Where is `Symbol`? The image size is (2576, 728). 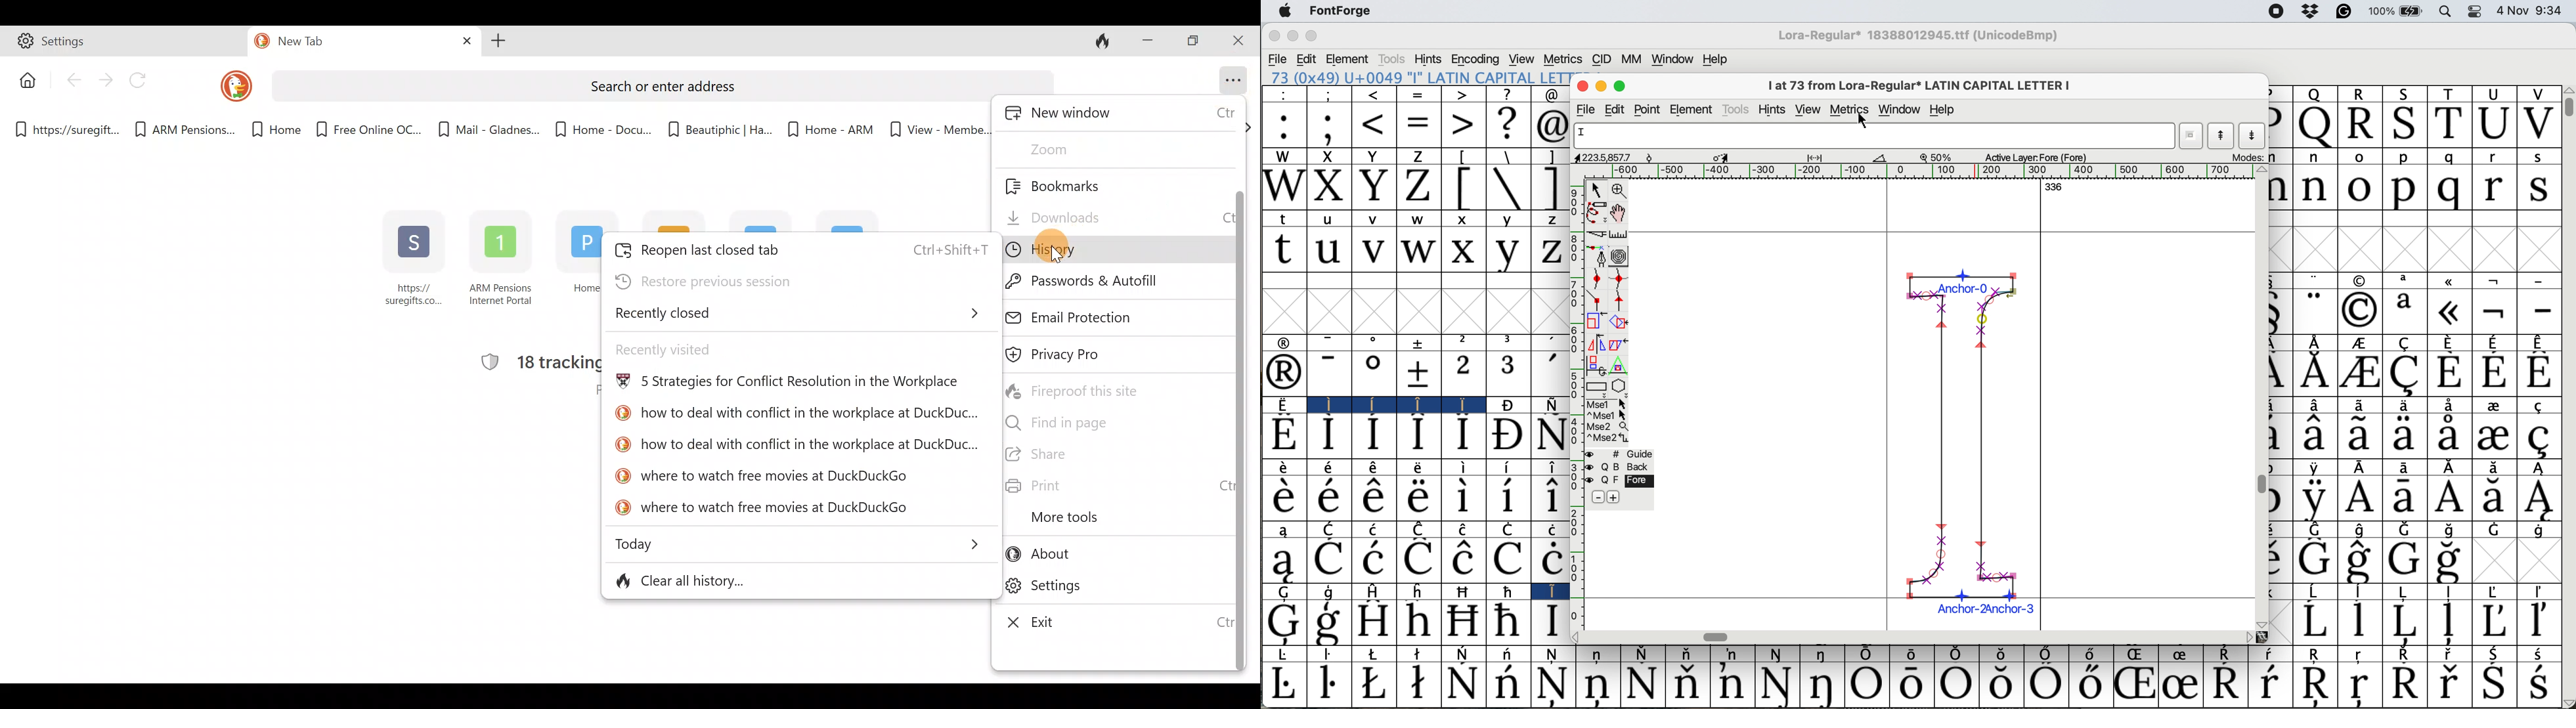
Symbol is located at coordinates (1467, 591).